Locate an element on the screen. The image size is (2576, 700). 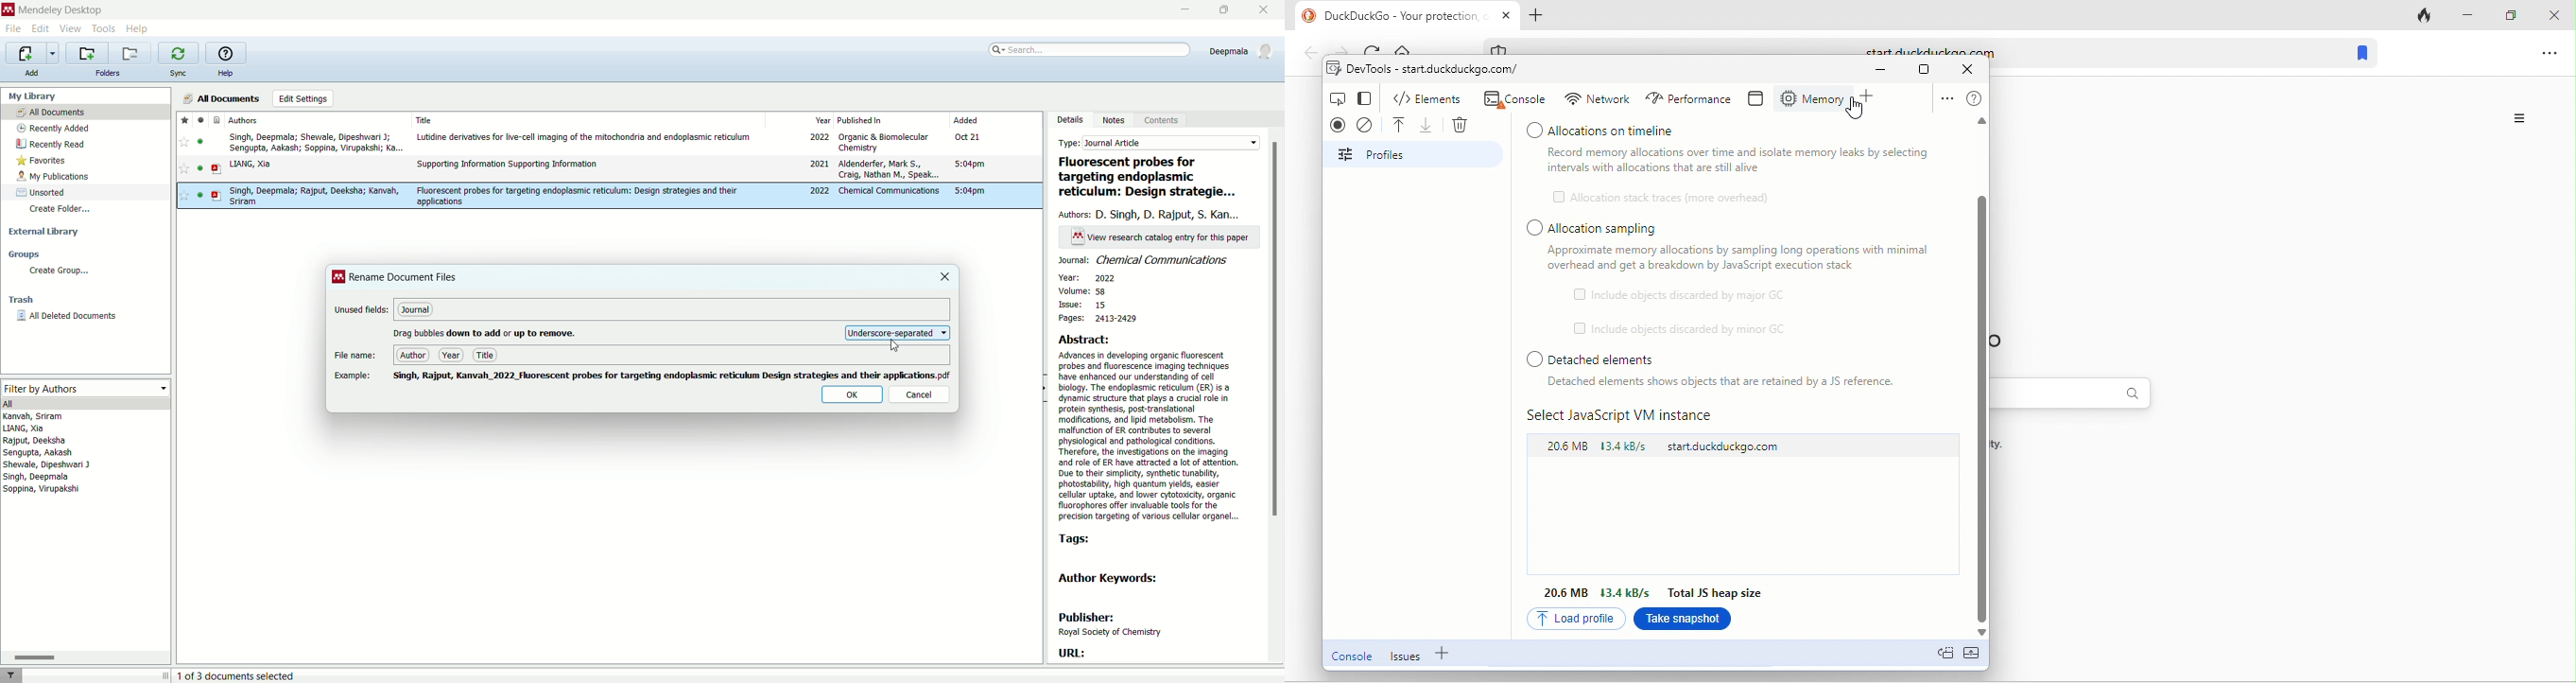
cancel is located at coordinates (920, 396).